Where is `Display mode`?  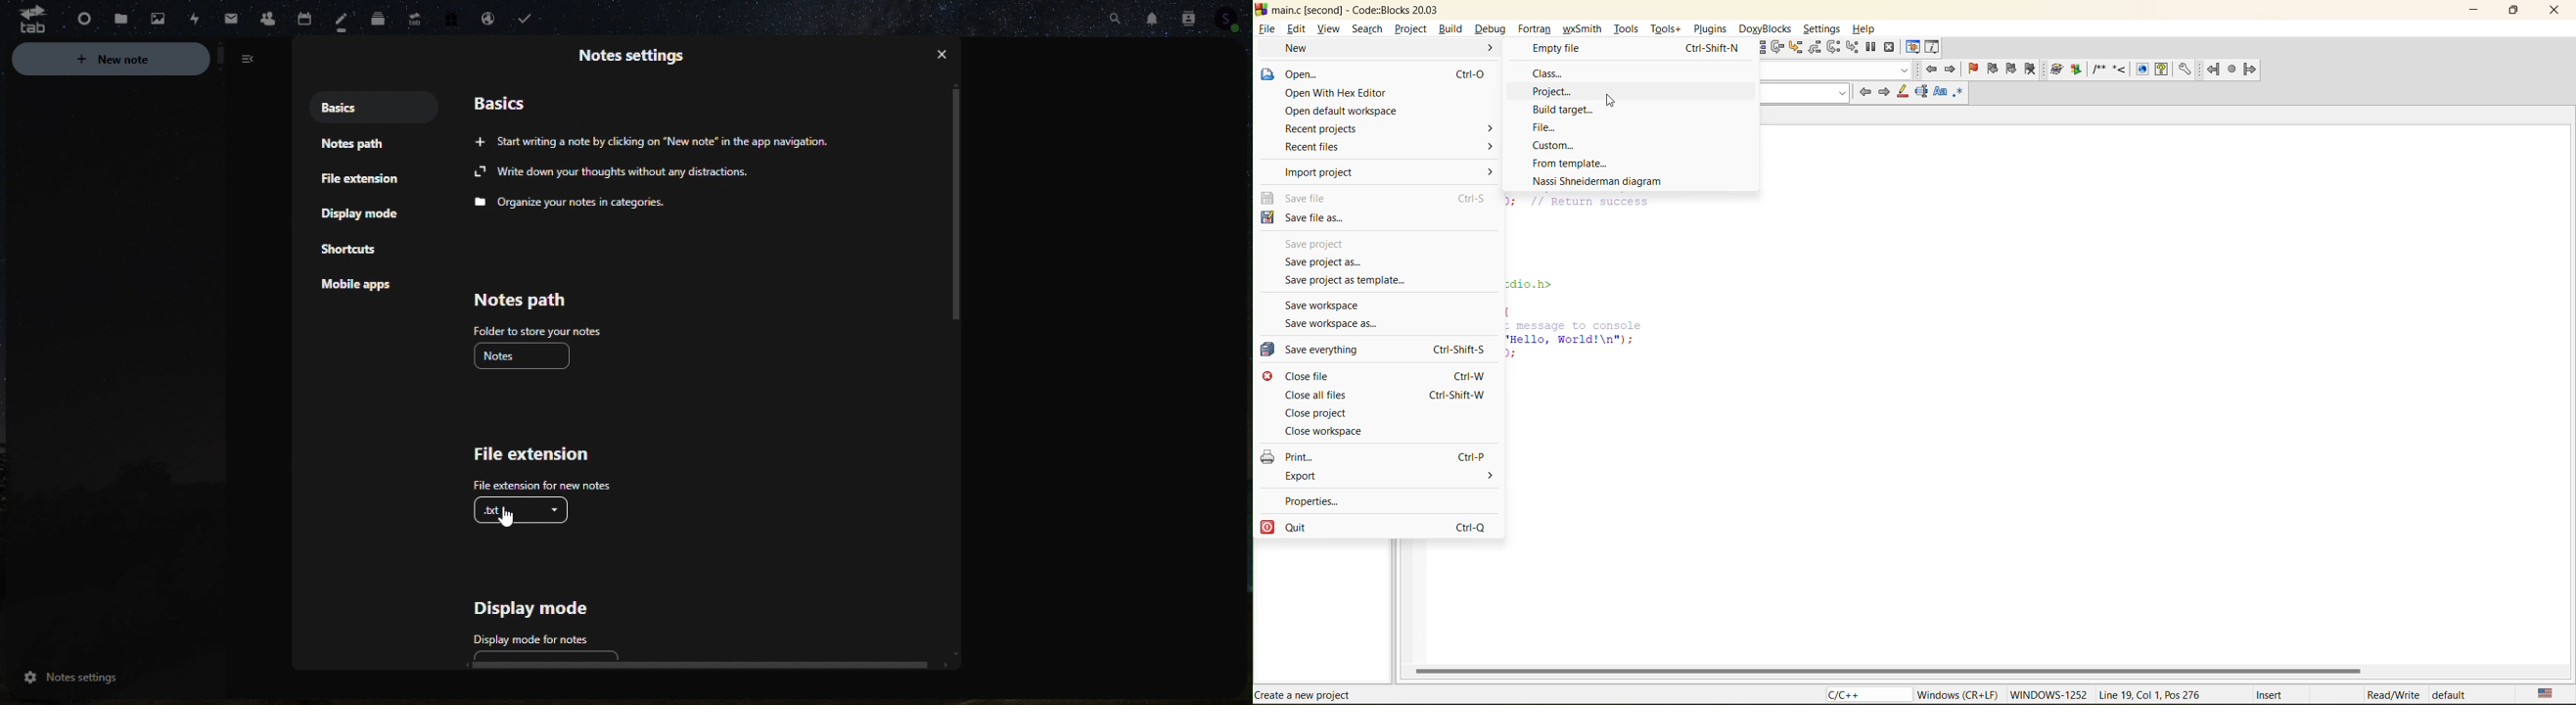 Display mode is located at coordinates (367, 215).